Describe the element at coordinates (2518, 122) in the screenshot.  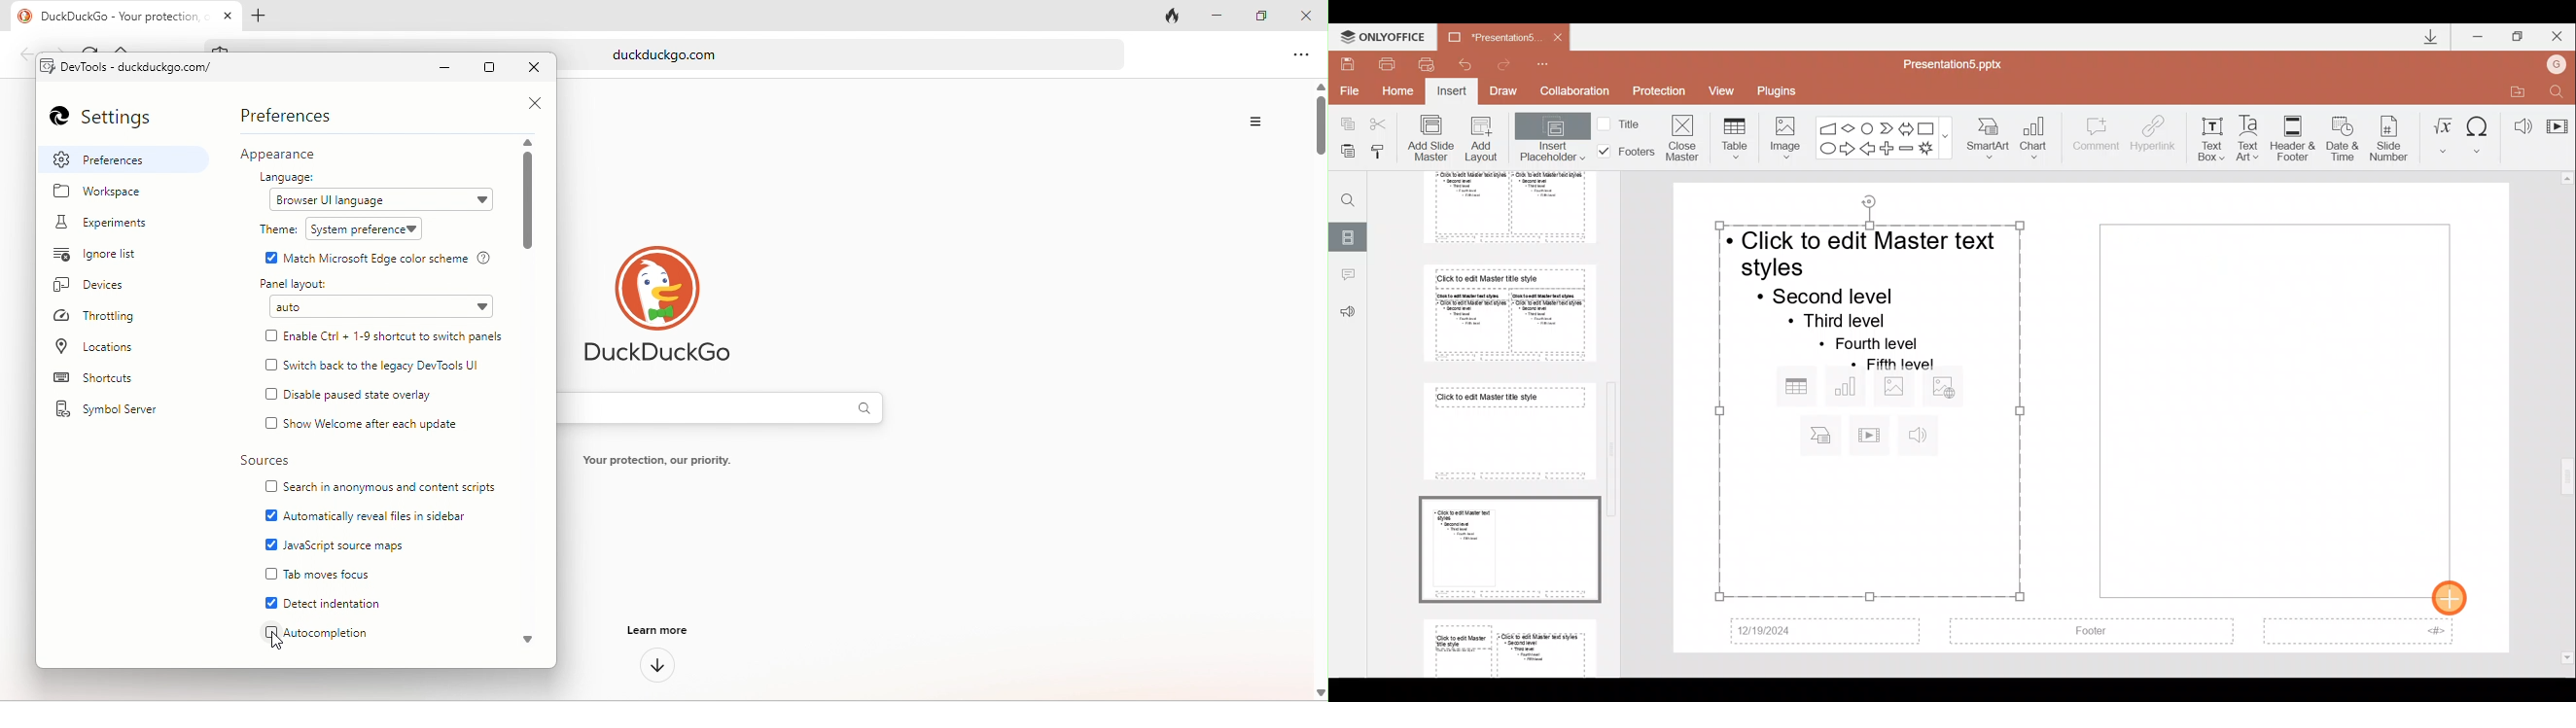
I see `Audio` at that location.